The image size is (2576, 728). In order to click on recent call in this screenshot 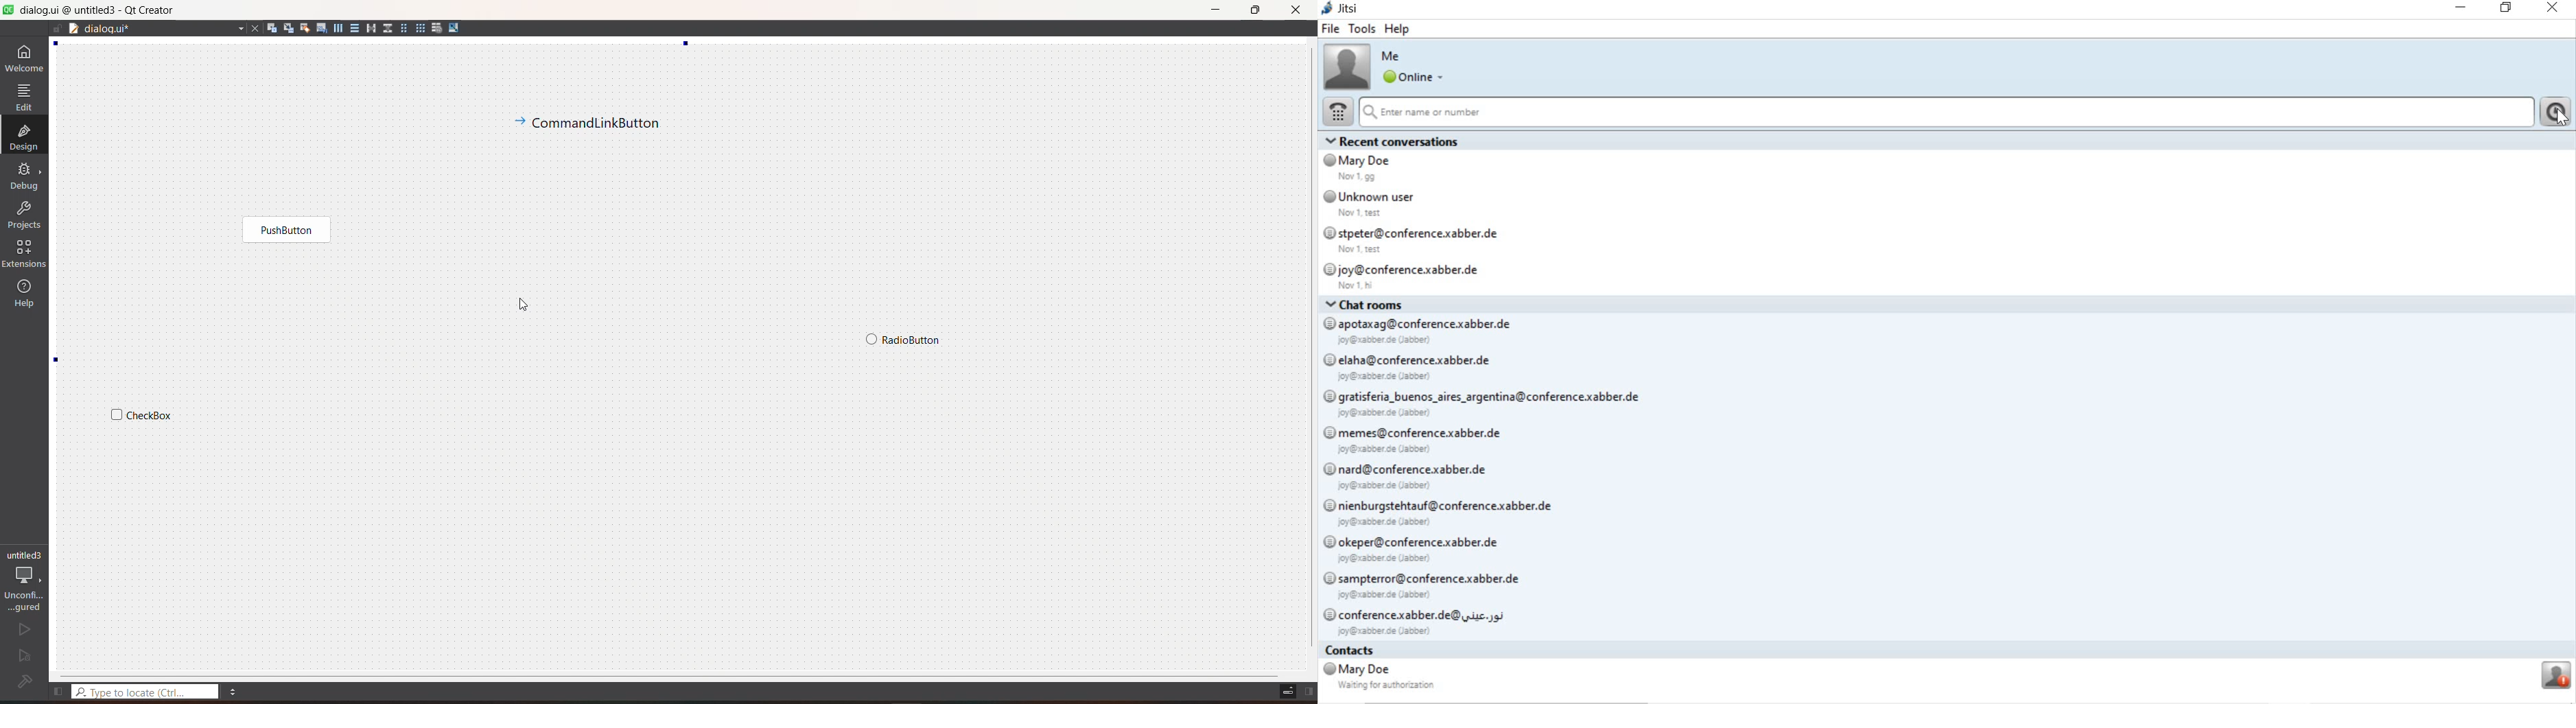, I will do `click(1946, 673)`.